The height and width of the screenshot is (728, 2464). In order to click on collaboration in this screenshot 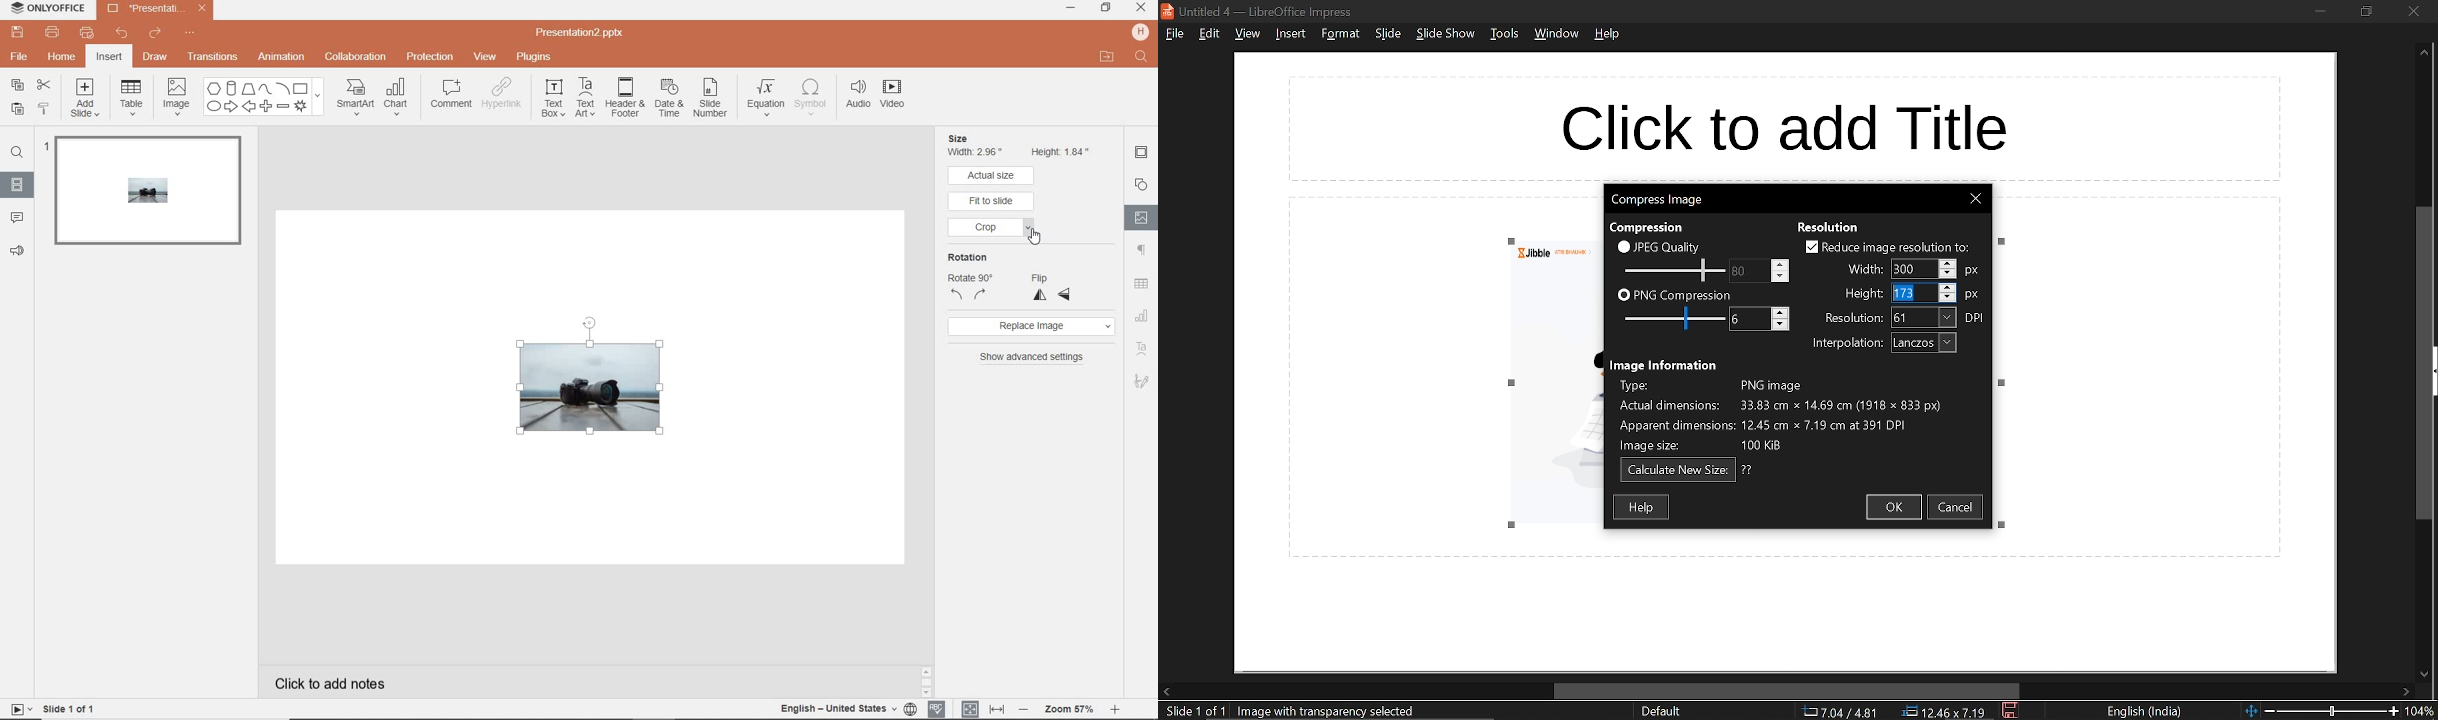, I will do `click(357, 58)`.